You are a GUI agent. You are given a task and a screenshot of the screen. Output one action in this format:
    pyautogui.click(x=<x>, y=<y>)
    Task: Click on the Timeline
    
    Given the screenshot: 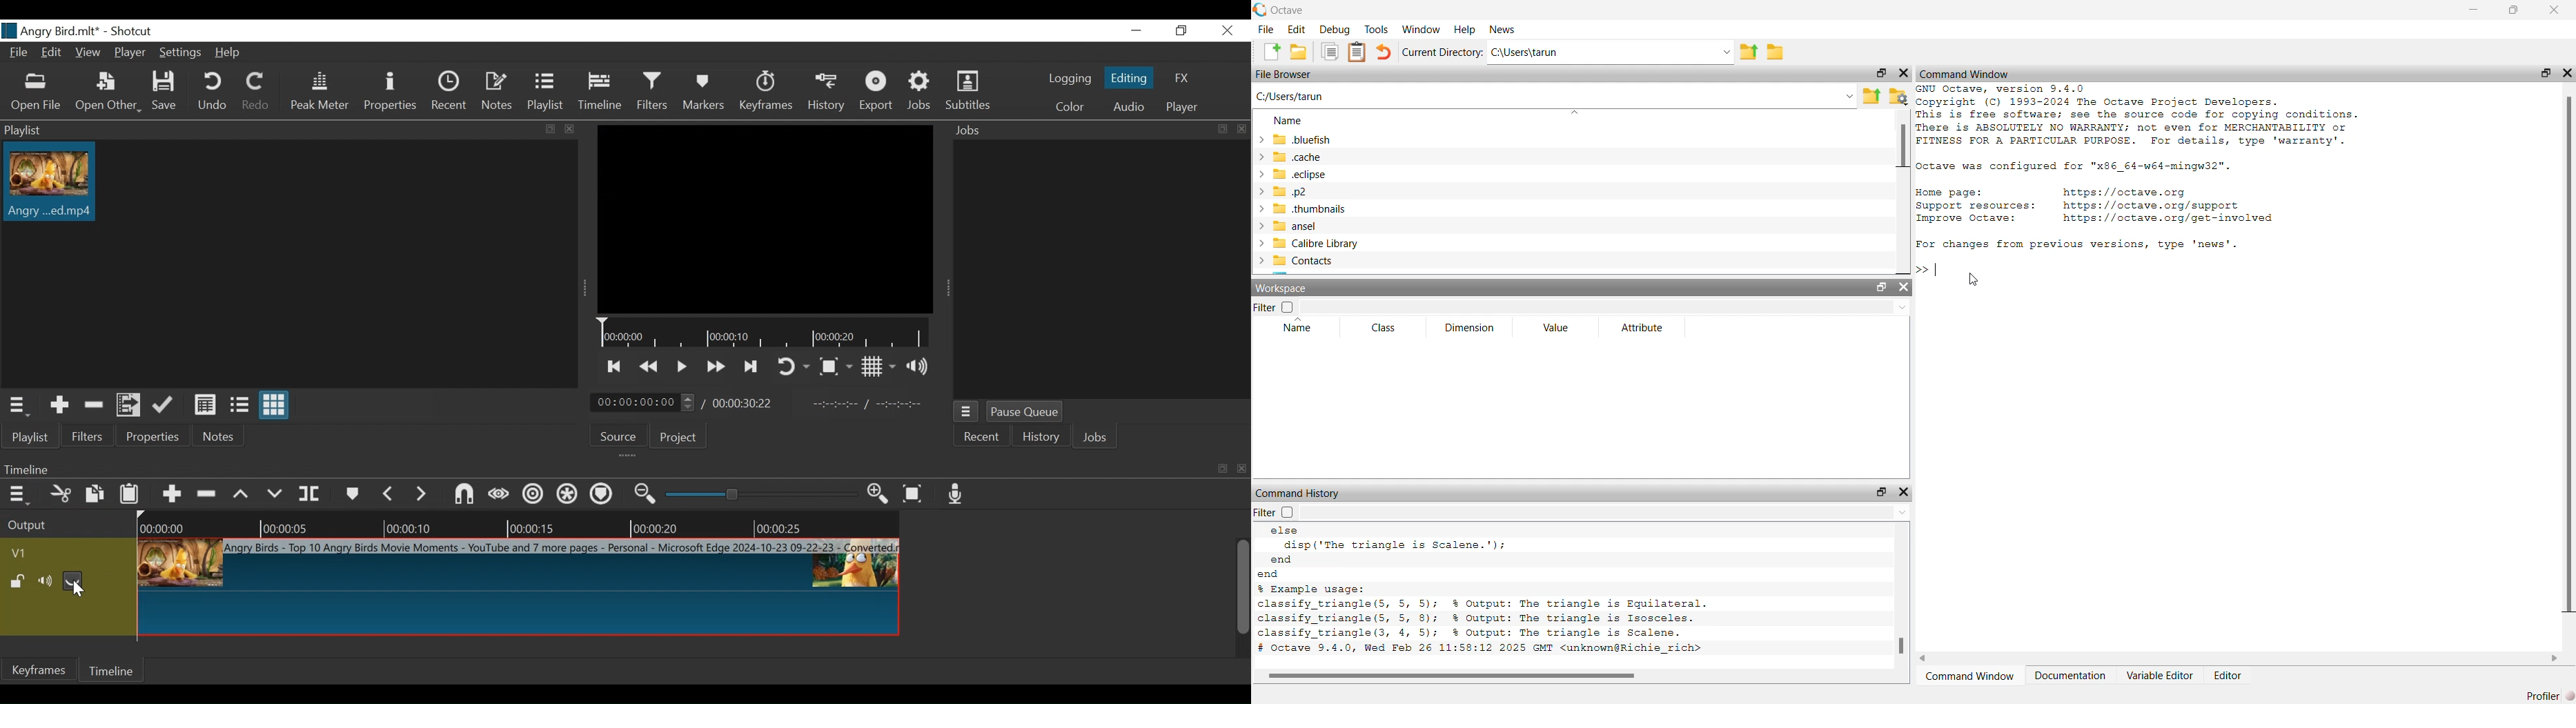 What is the action you would take?
    pyautogui.click(x=600, y=91)
    